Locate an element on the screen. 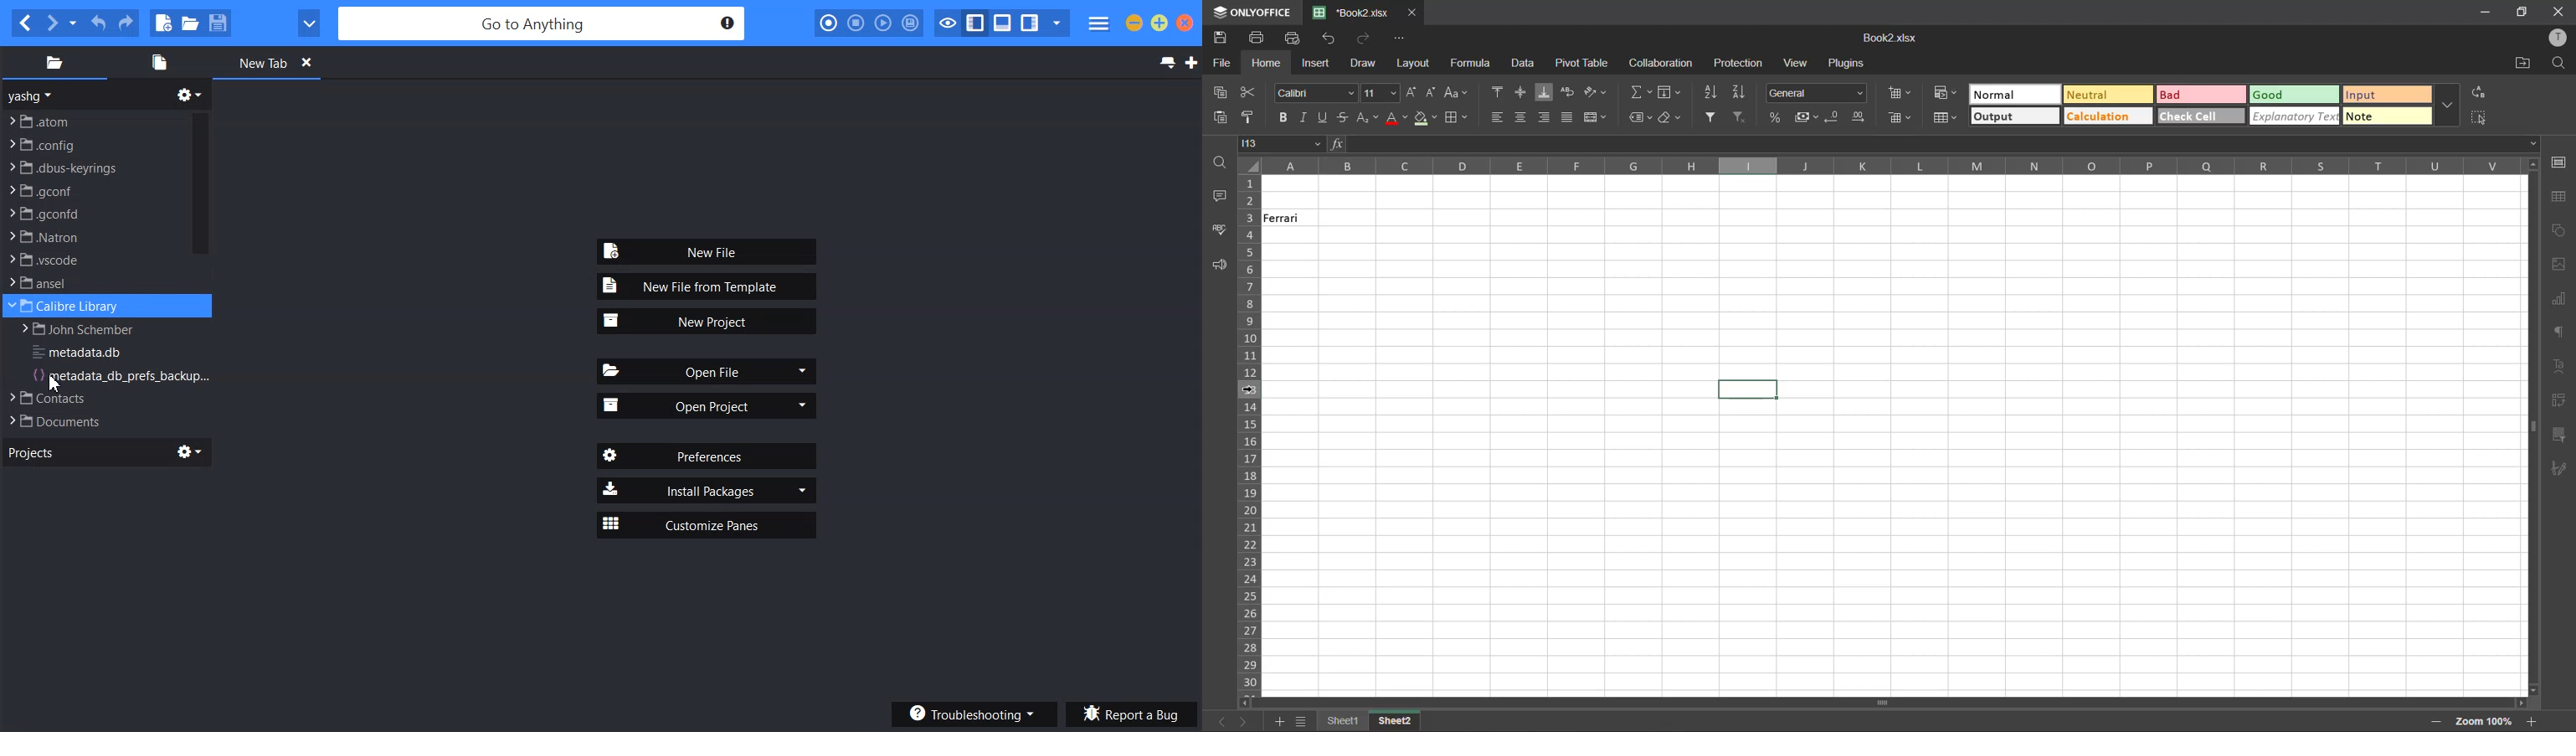  scrollbar is located at coordinates (2533, 426).